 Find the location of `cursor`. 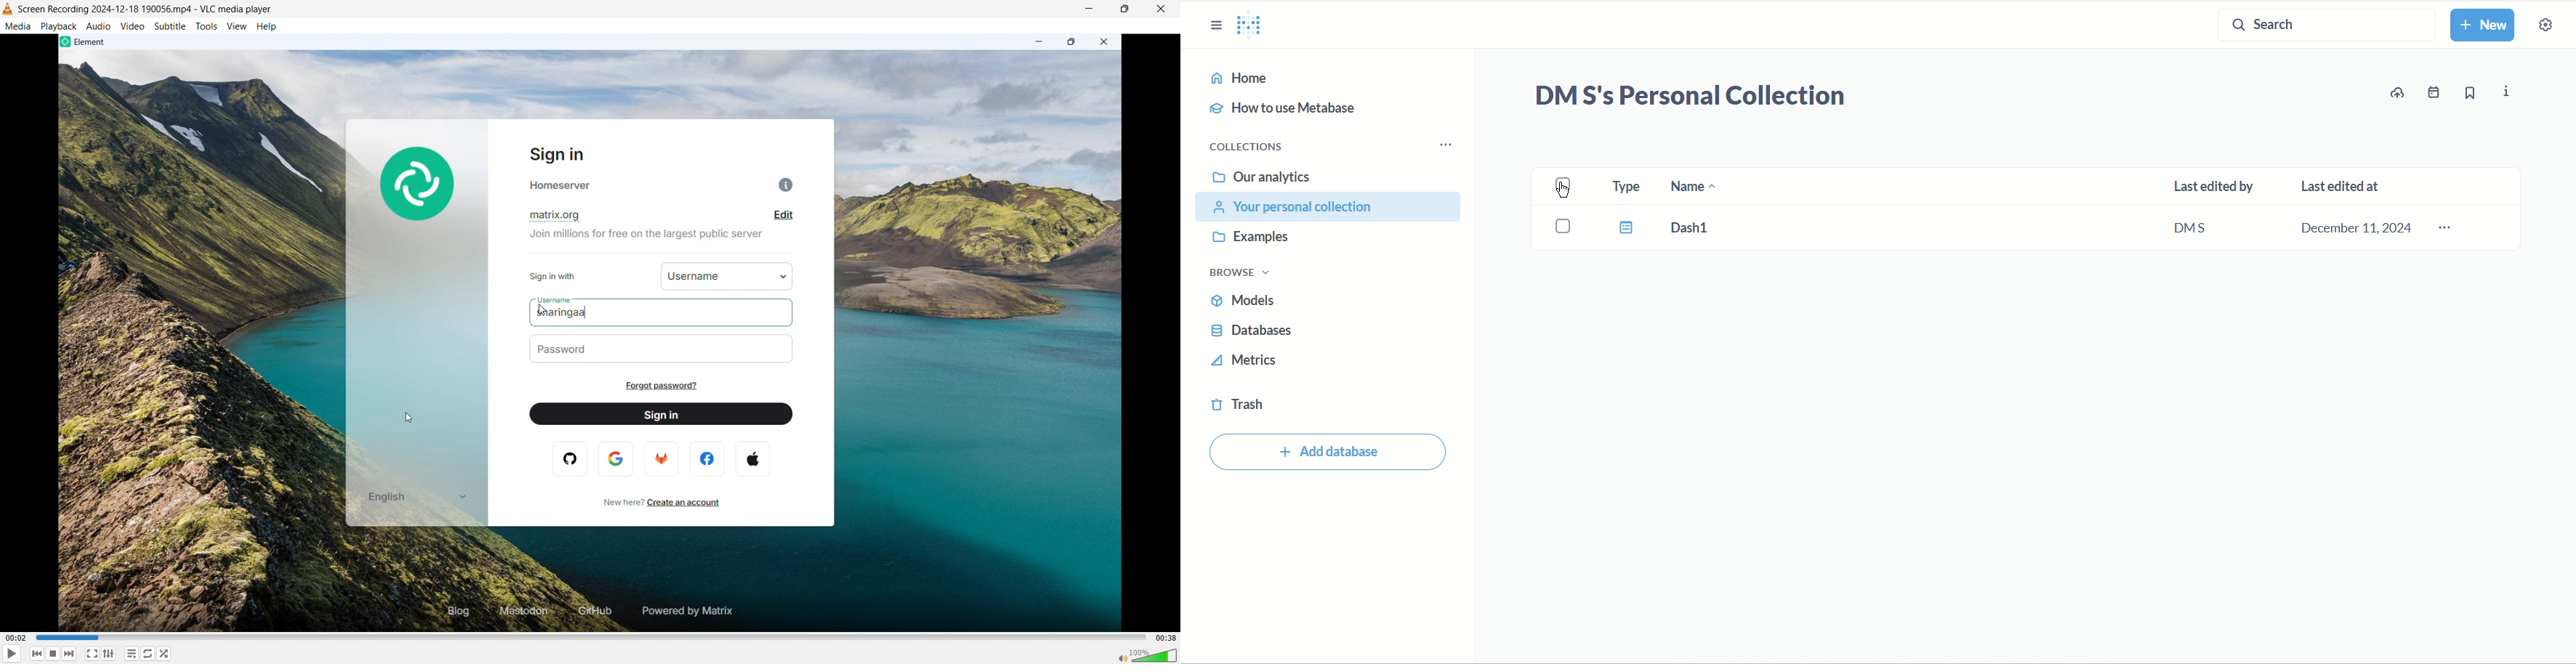

cursor is located at coordinates (1566, 189).